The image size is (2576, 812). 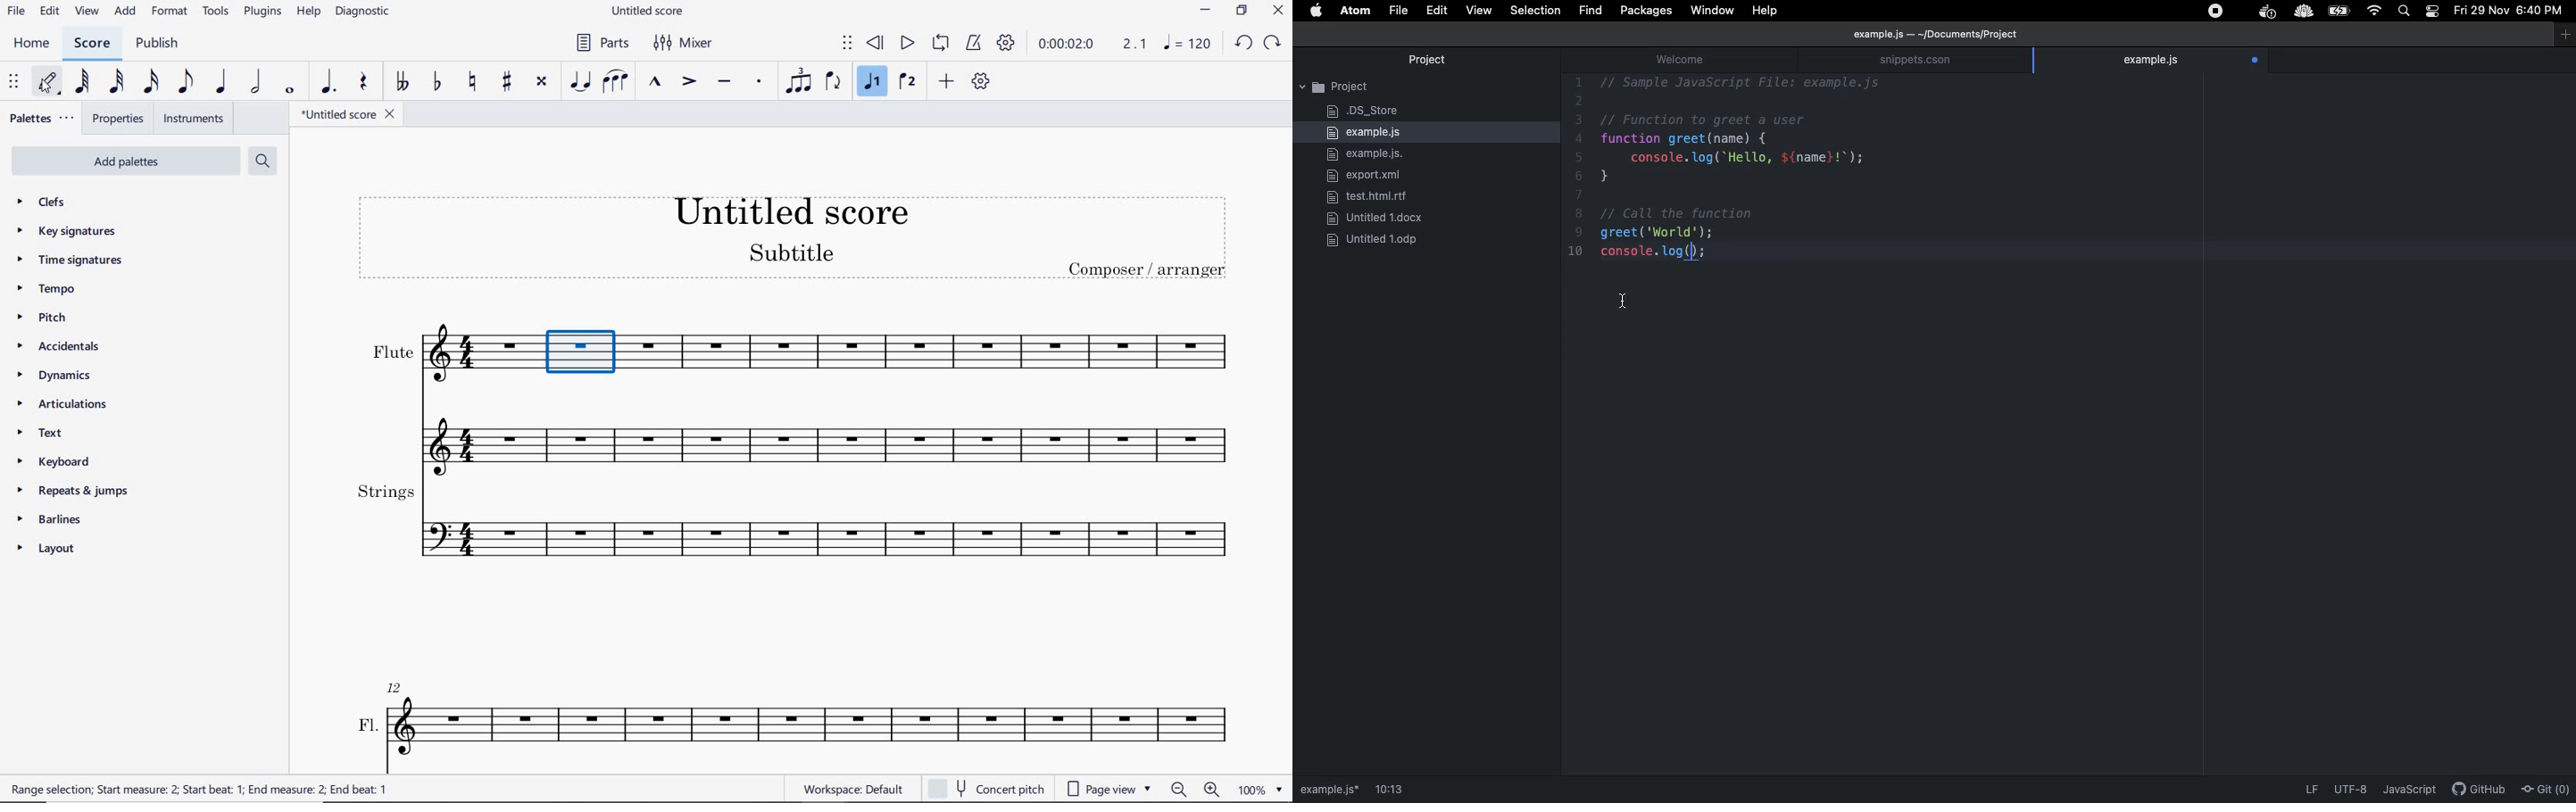 I want to click on docx, so click(x=1376, y=217).